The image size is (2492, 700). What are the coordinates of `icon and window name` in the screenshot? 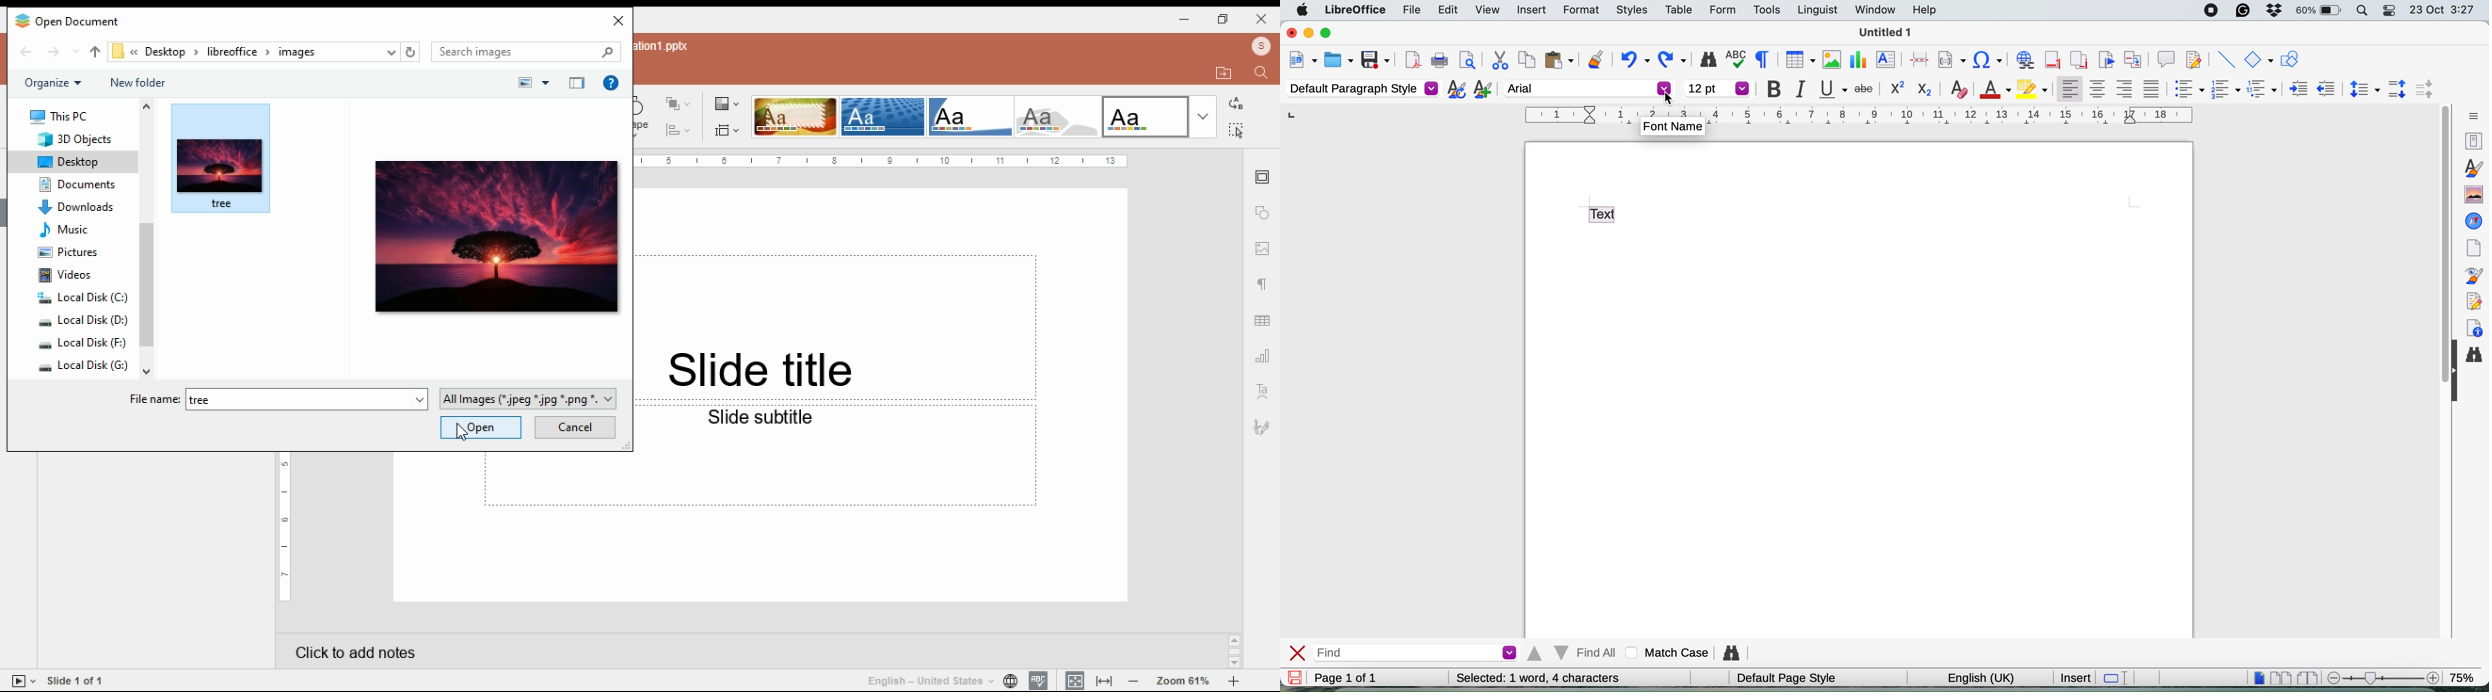 It's located at (67, 20).